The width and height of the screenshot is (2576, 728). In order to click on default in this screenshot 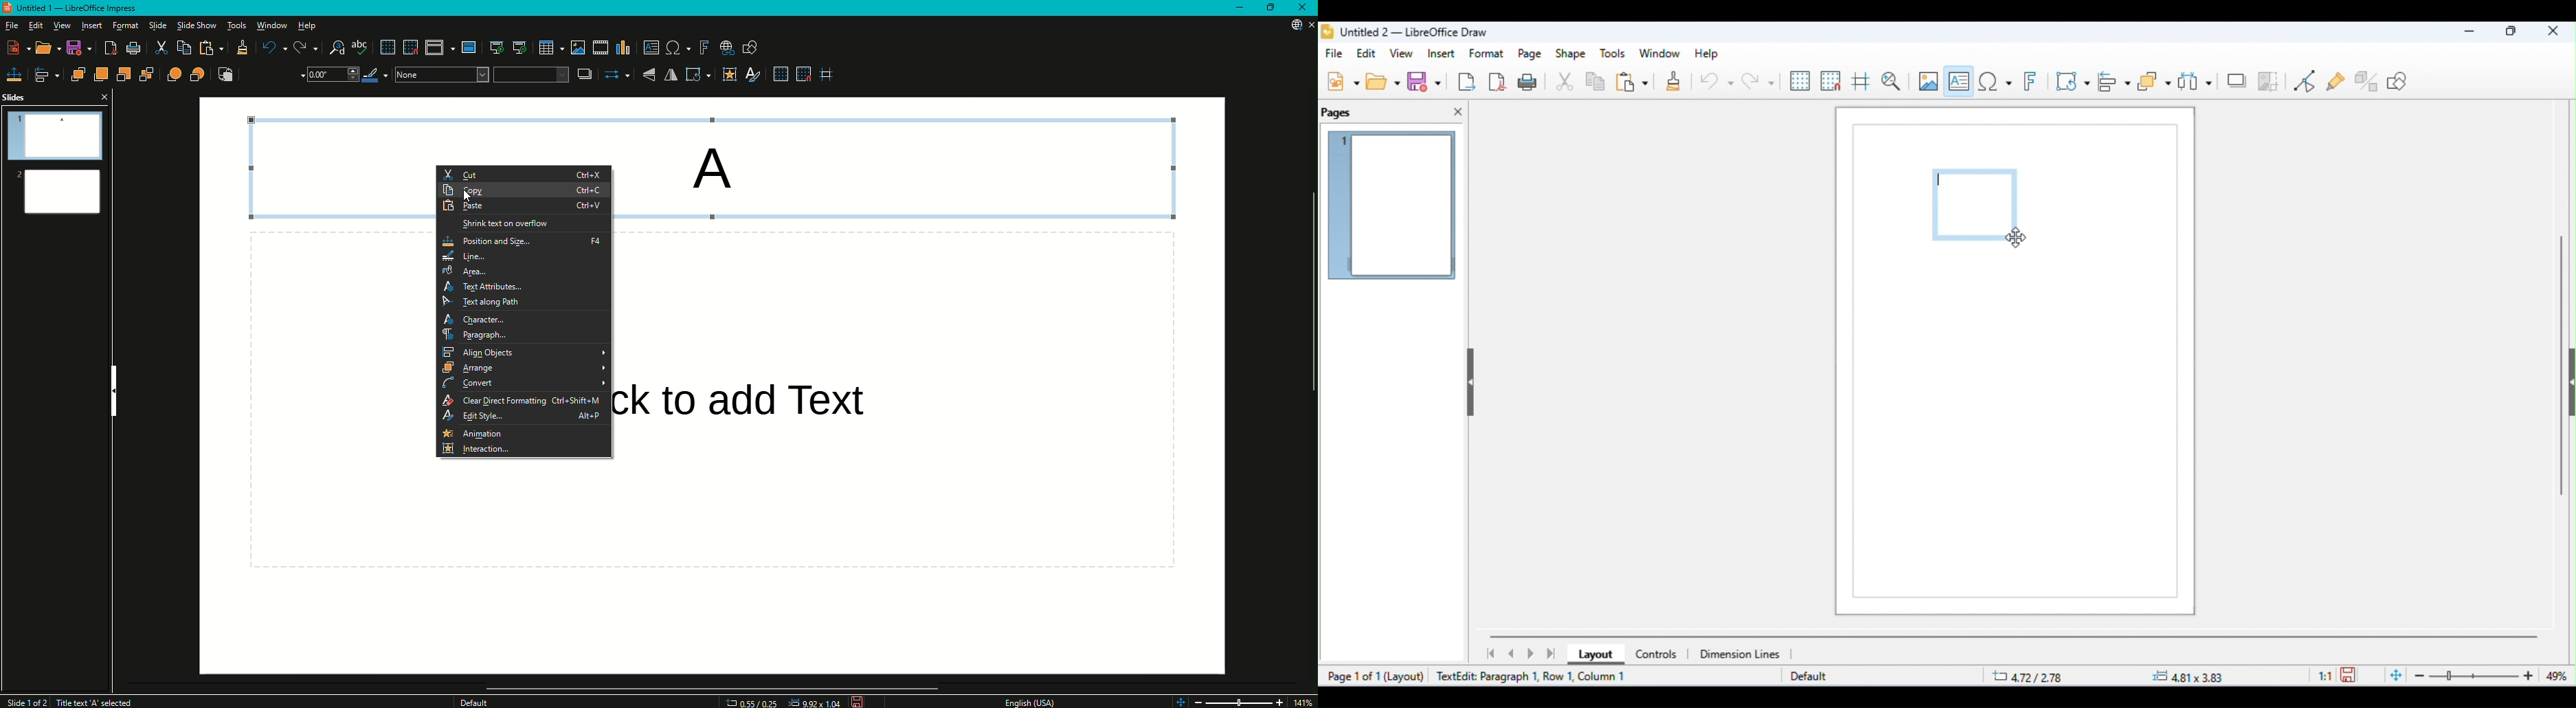, I will do `click(1809, 677)`.